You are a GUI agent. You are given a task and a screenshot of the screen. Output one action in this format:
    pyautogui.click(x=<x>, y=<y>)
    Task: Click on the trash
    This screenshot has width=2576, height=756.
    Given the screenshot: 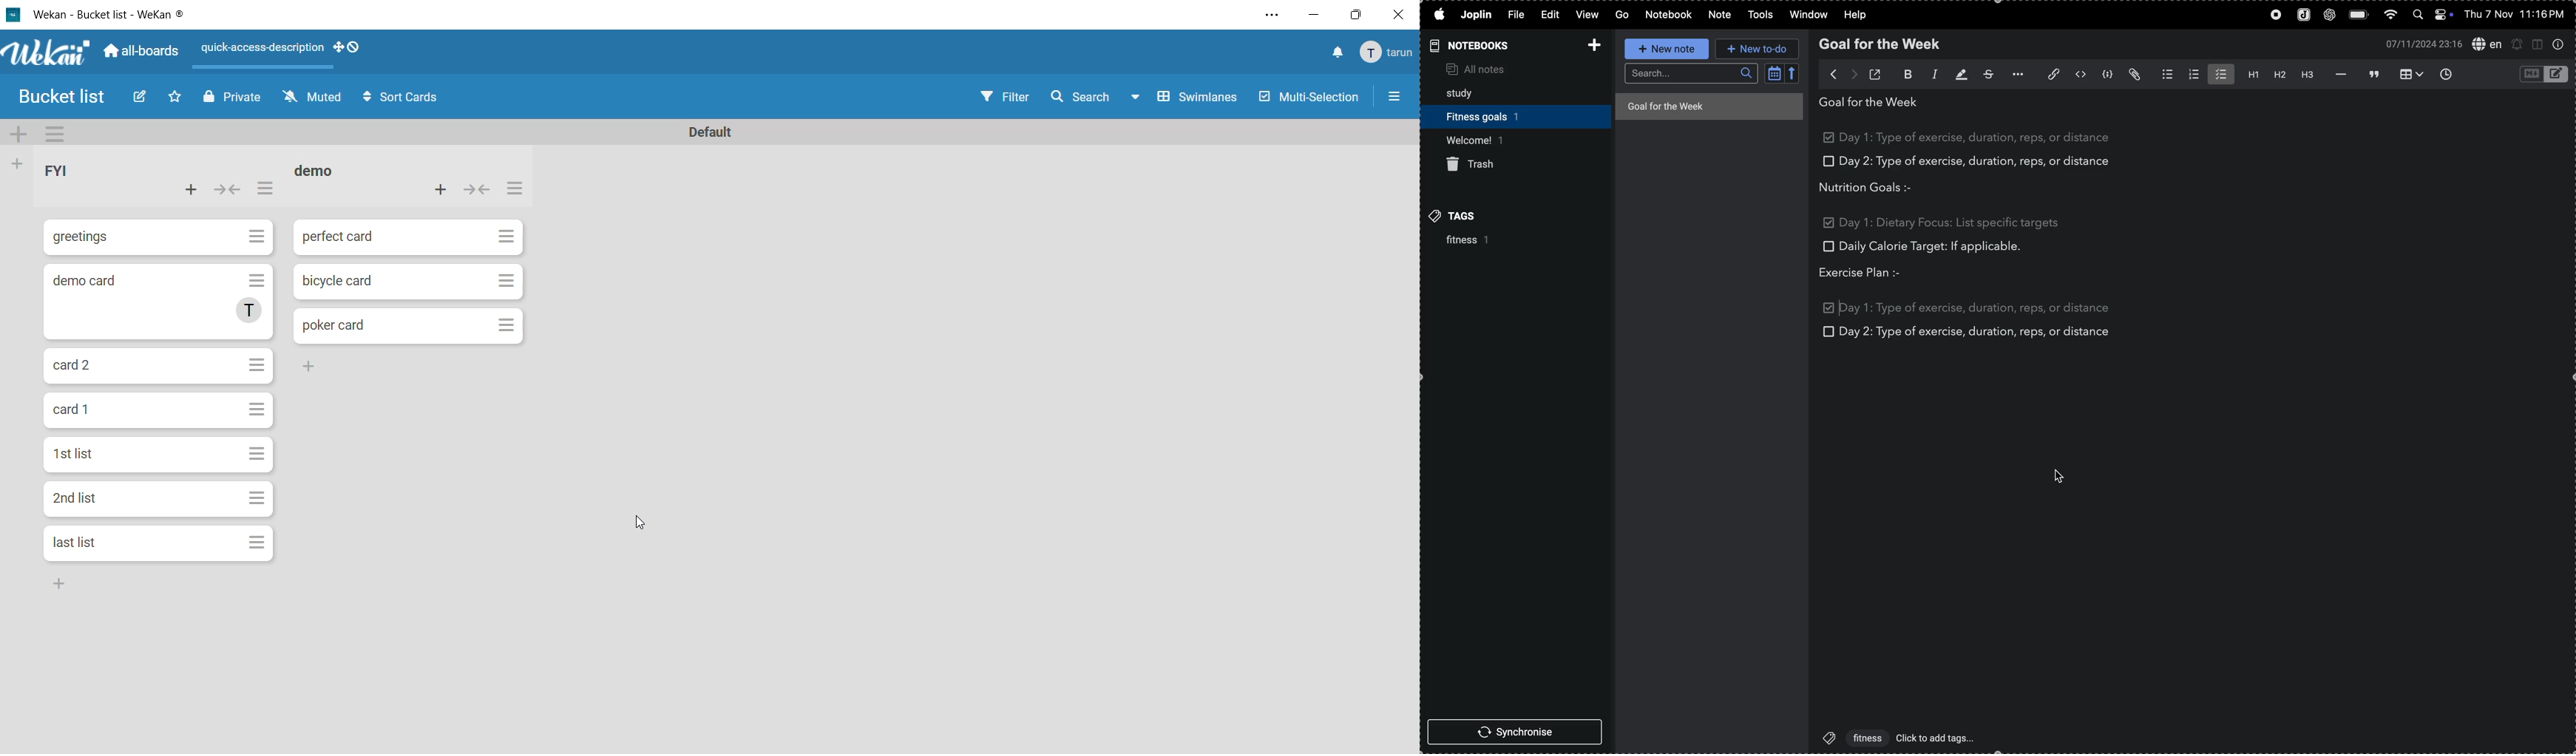 What is the action you would take?
    pyautogui.click(x=1478, y=165)
    